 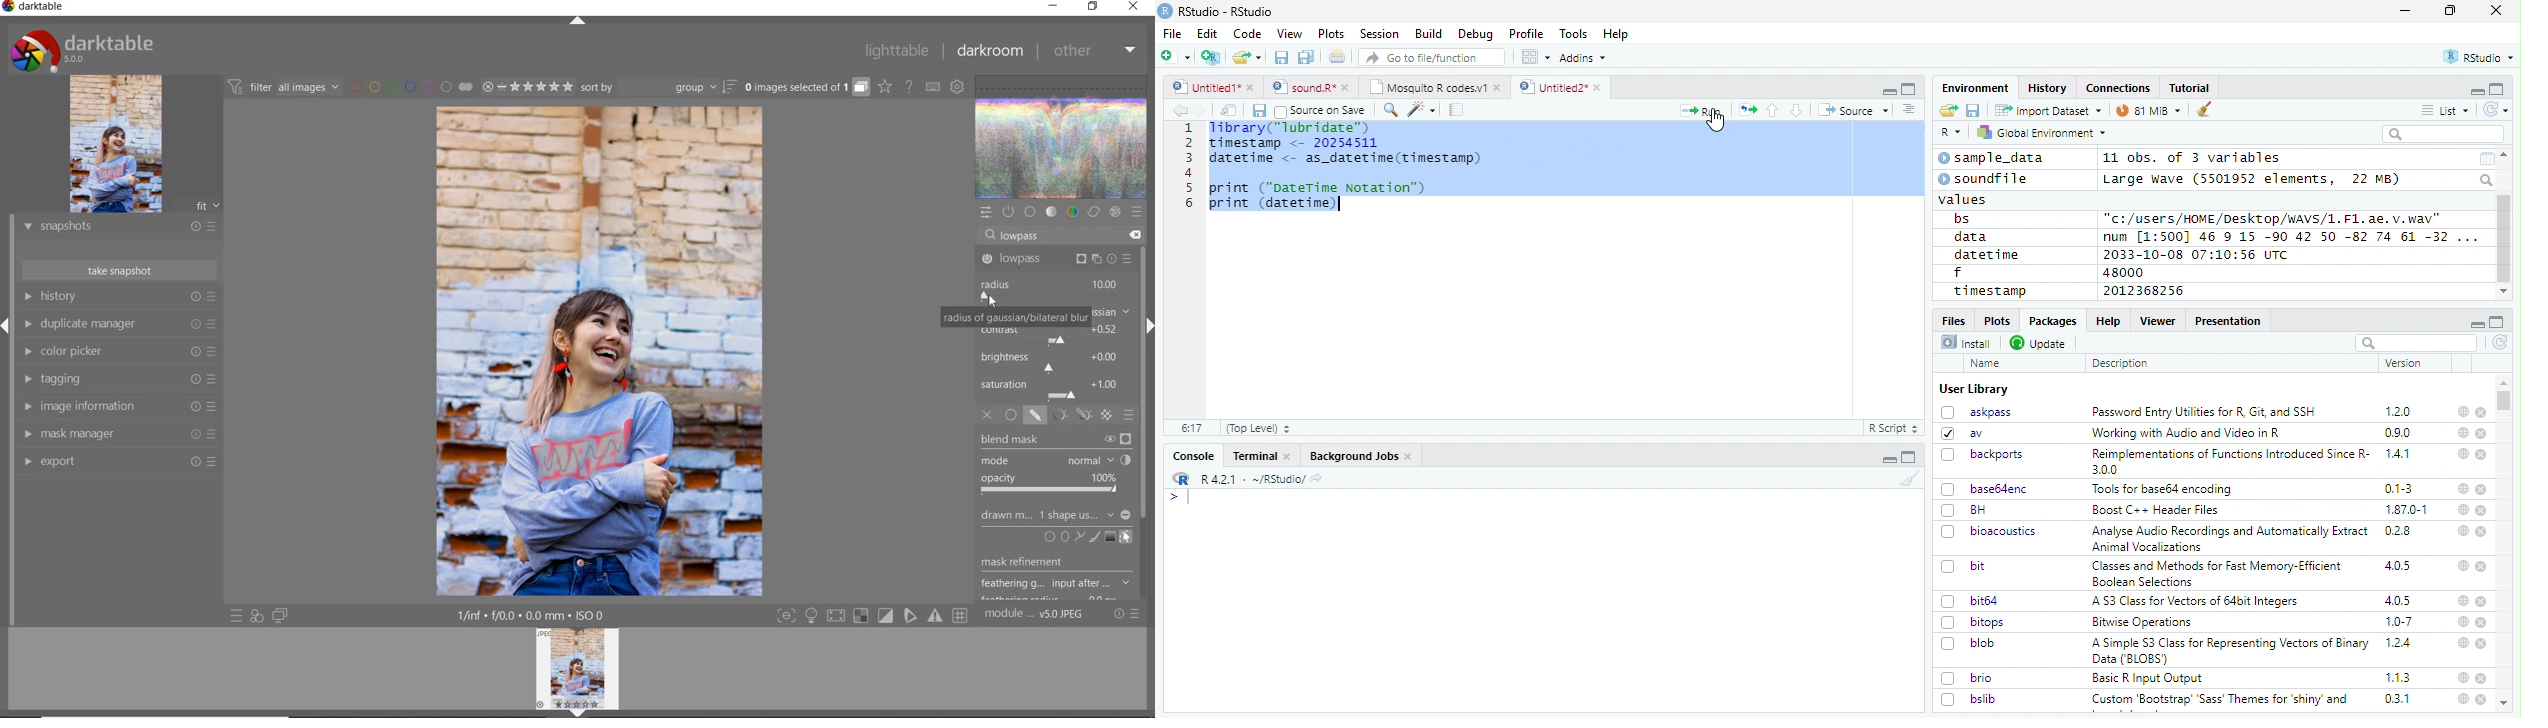 What do you see at coordinates (2205, 110) in the screenshot?
I see `clear workspace` at bounding box center [2205, 110].